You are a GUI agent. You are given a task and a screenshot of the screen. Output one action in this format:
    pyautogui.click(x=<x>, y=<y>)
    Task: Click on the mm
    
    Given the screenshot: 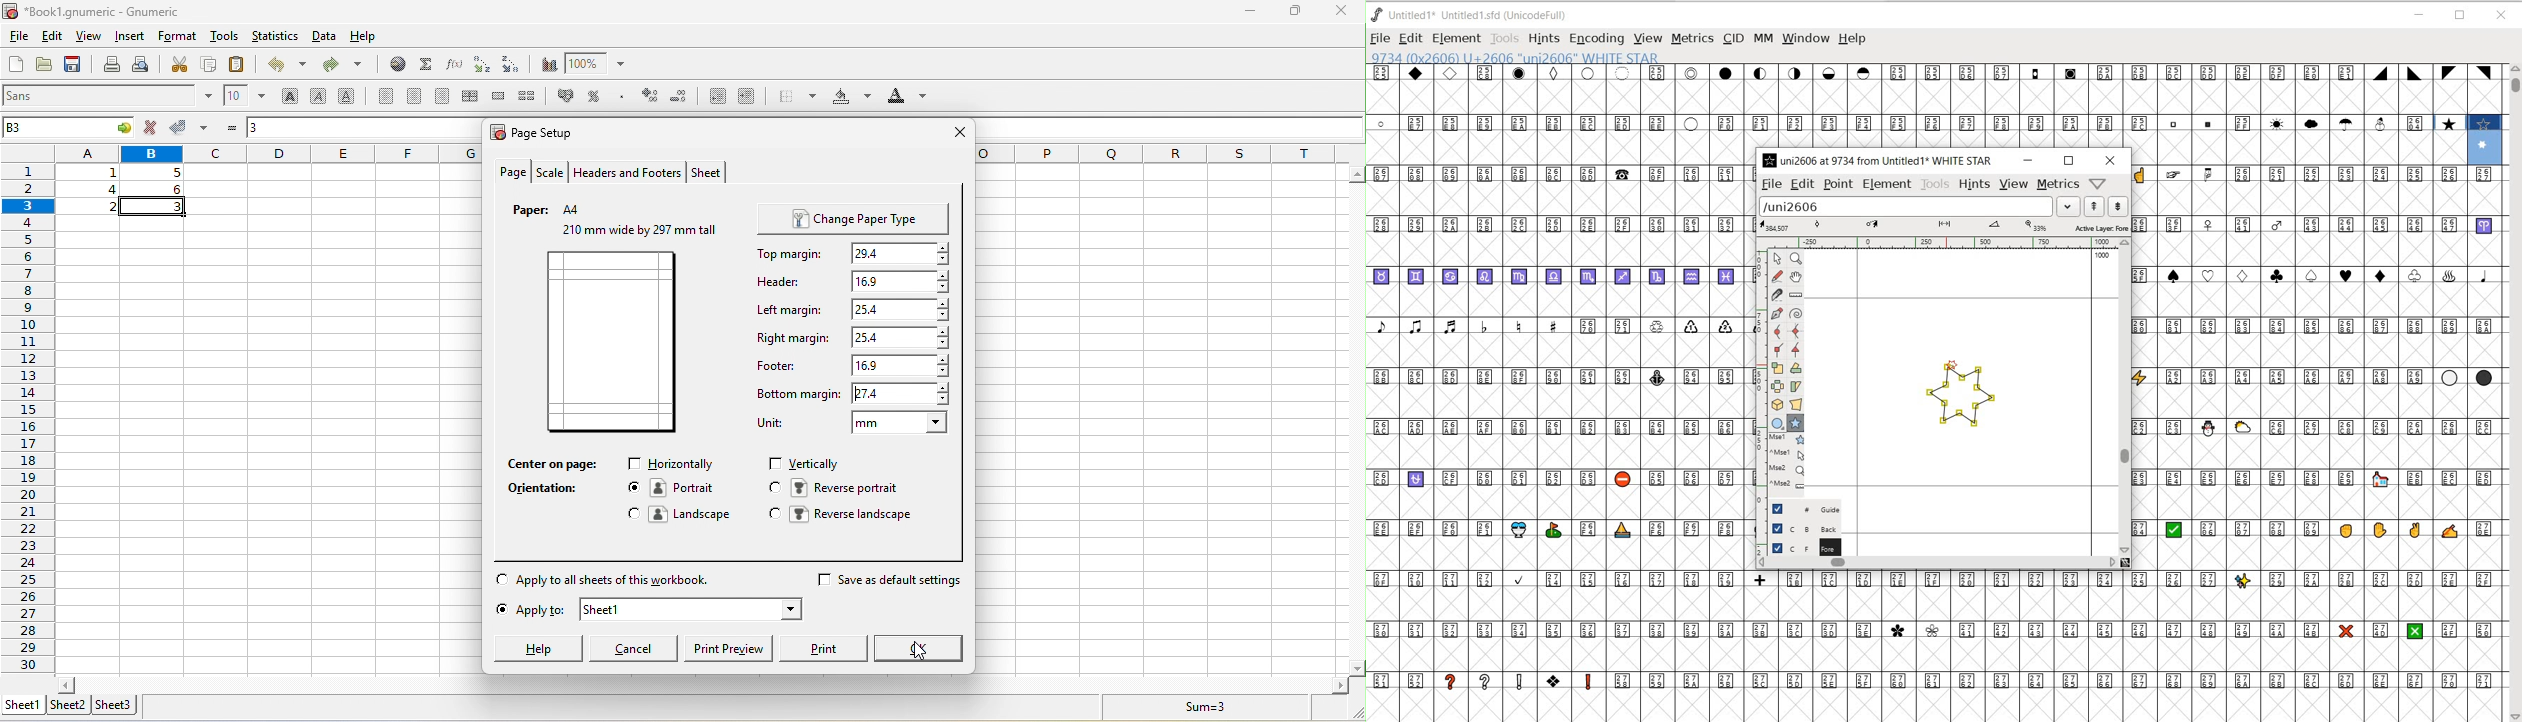 What is the action you would take?
    pyautogui.click(x=898, y=424)
    